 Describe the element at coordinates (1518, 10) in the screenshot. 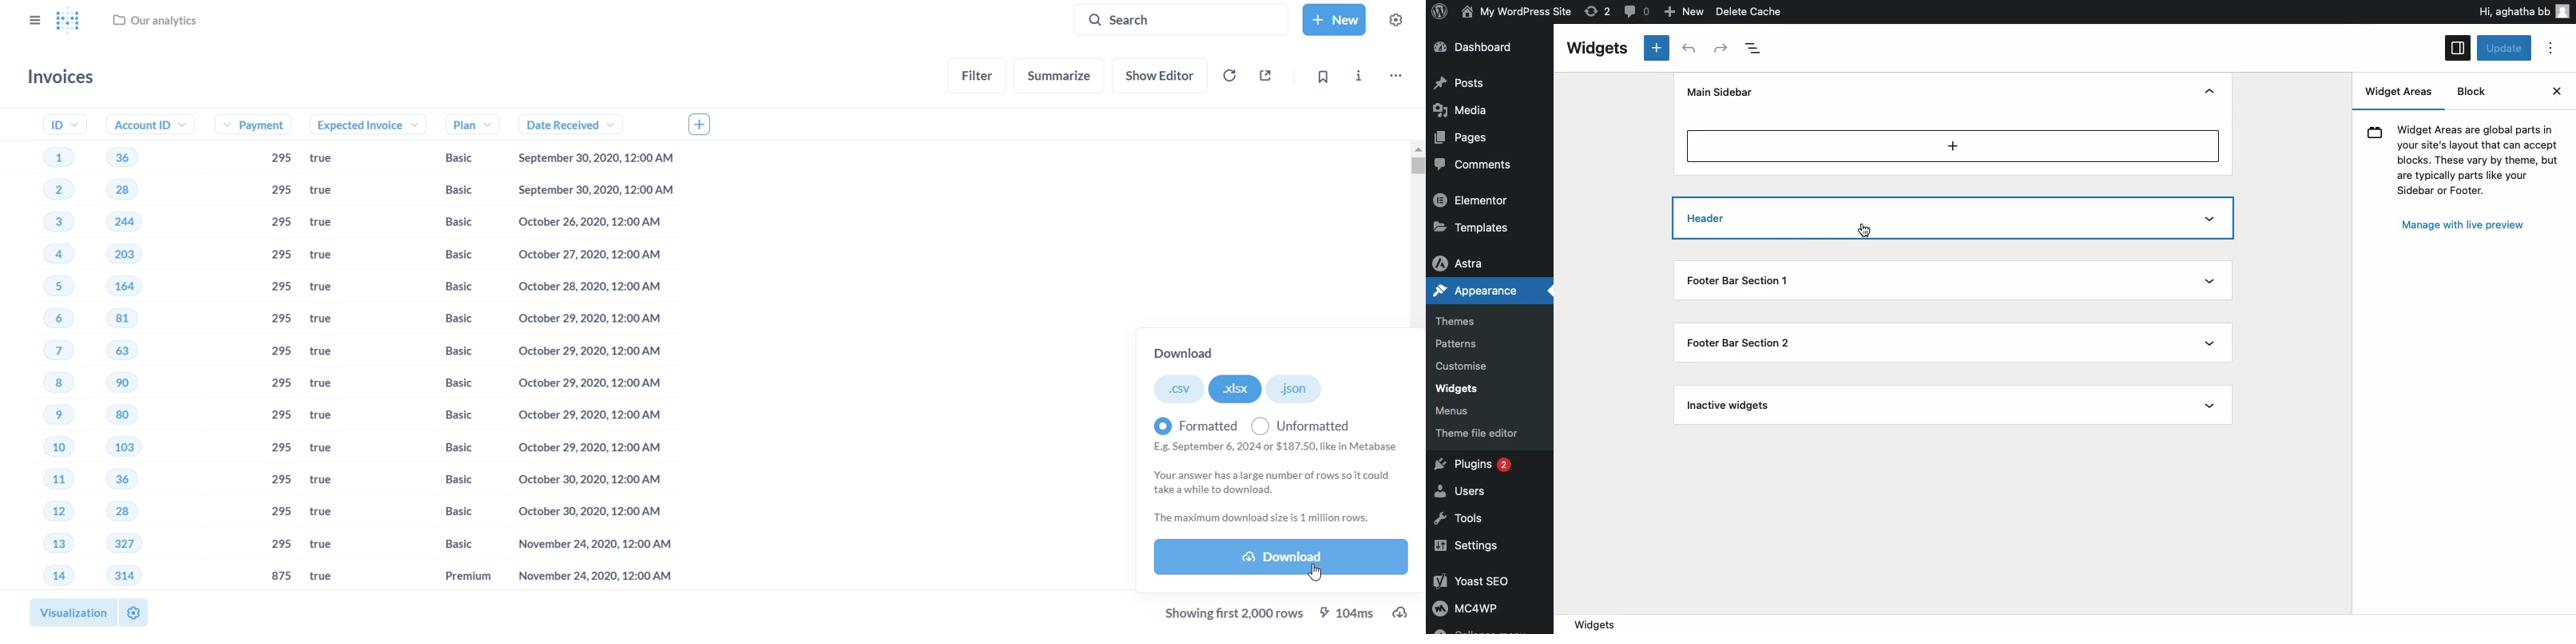

I see `Name` at that location.